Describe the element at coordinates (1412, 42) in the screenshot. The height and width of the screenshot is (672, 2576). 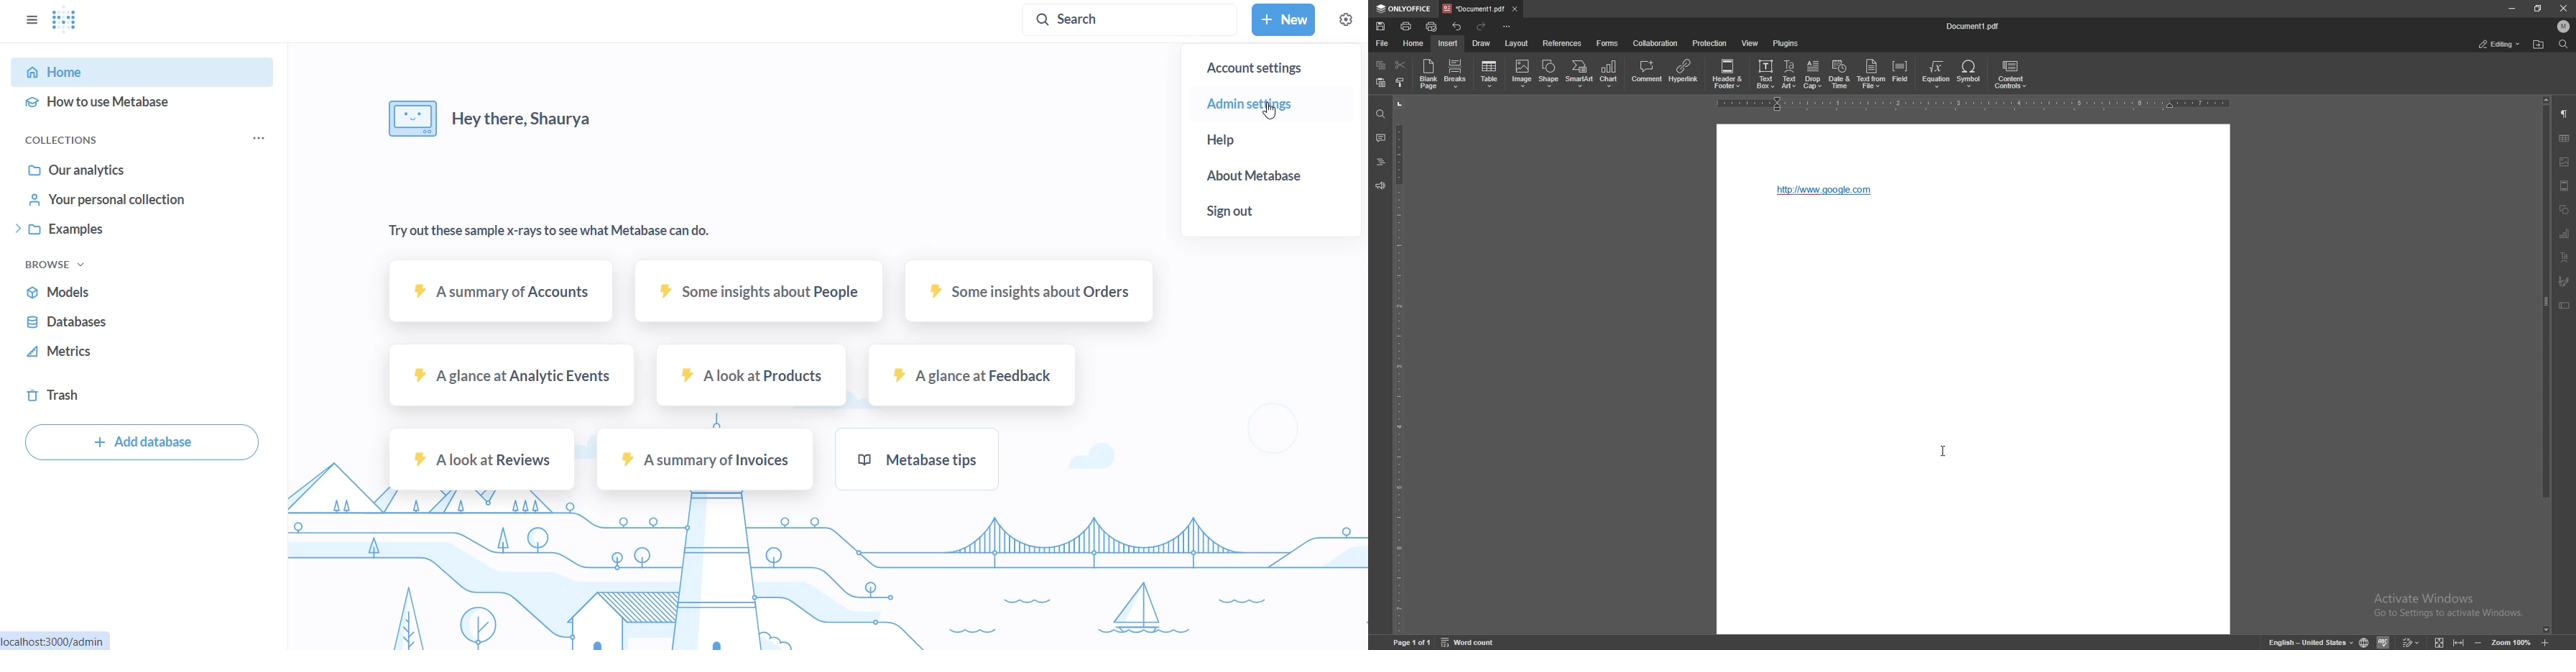
I see `home` at that location.